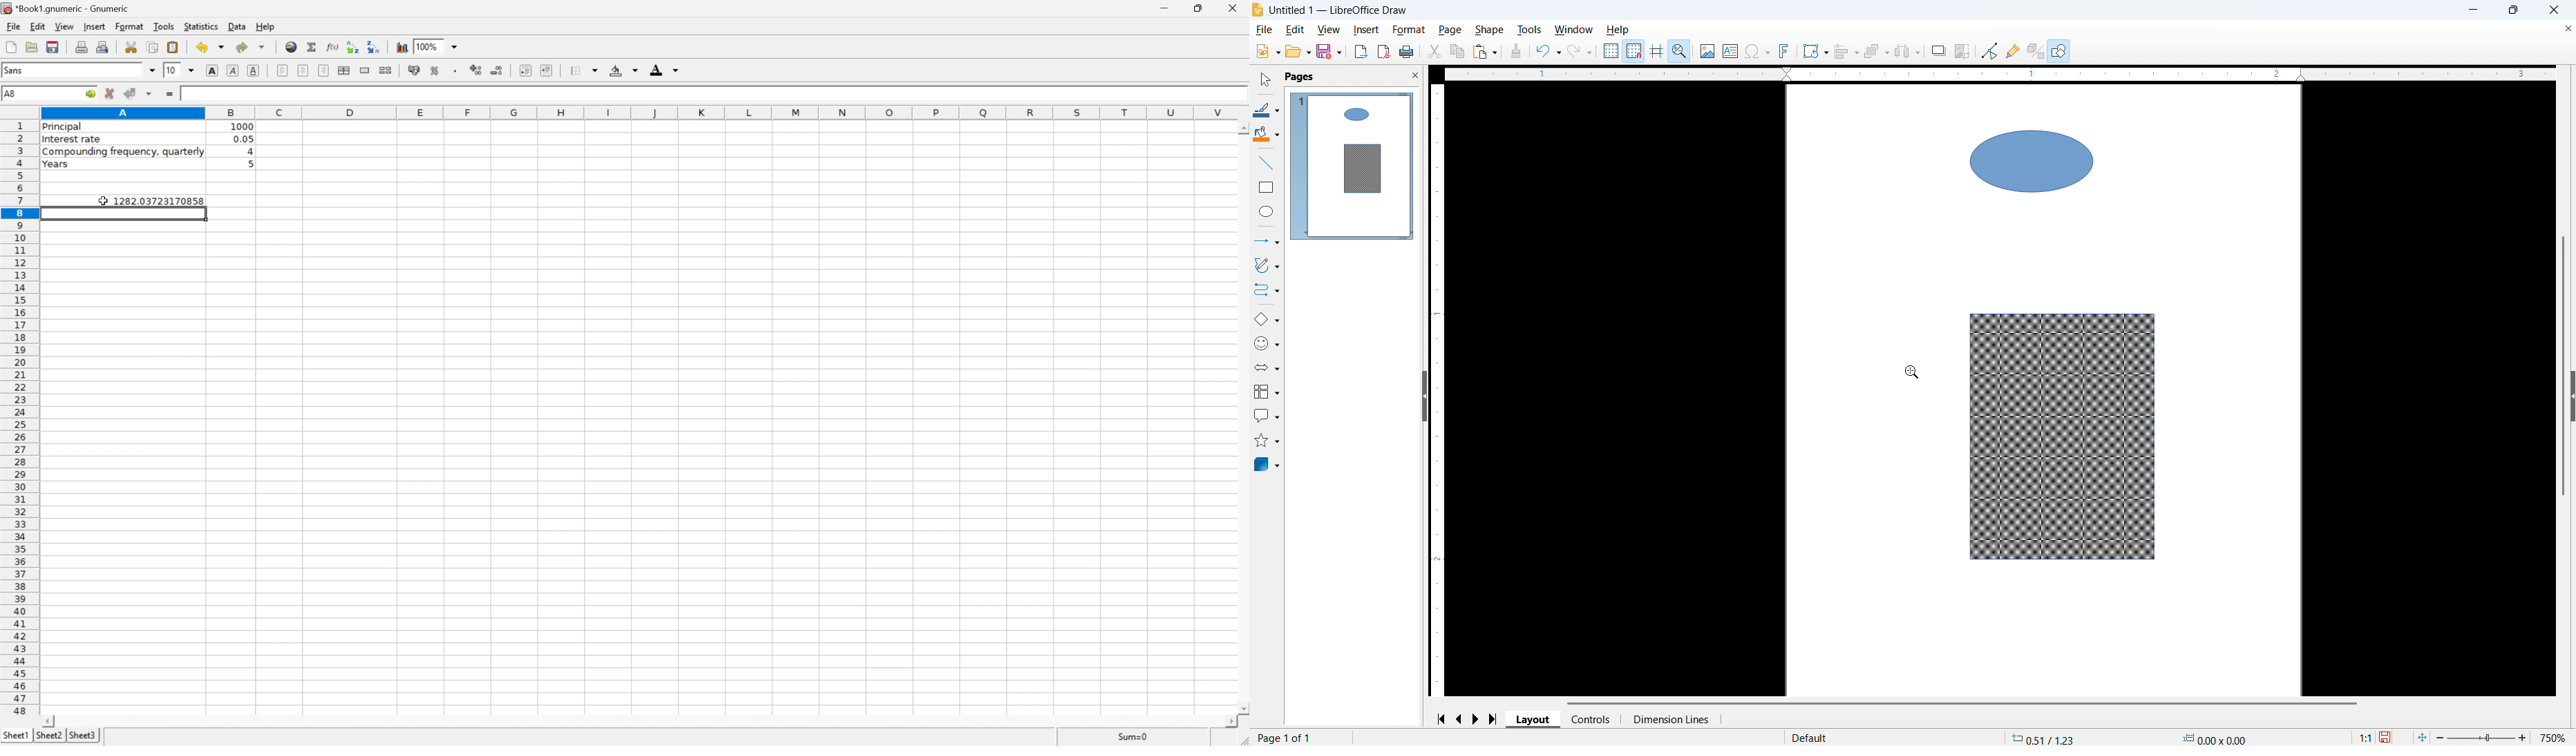 This screenshot has height=756, width=2576. I want to click on pages , so click(1300, 77).